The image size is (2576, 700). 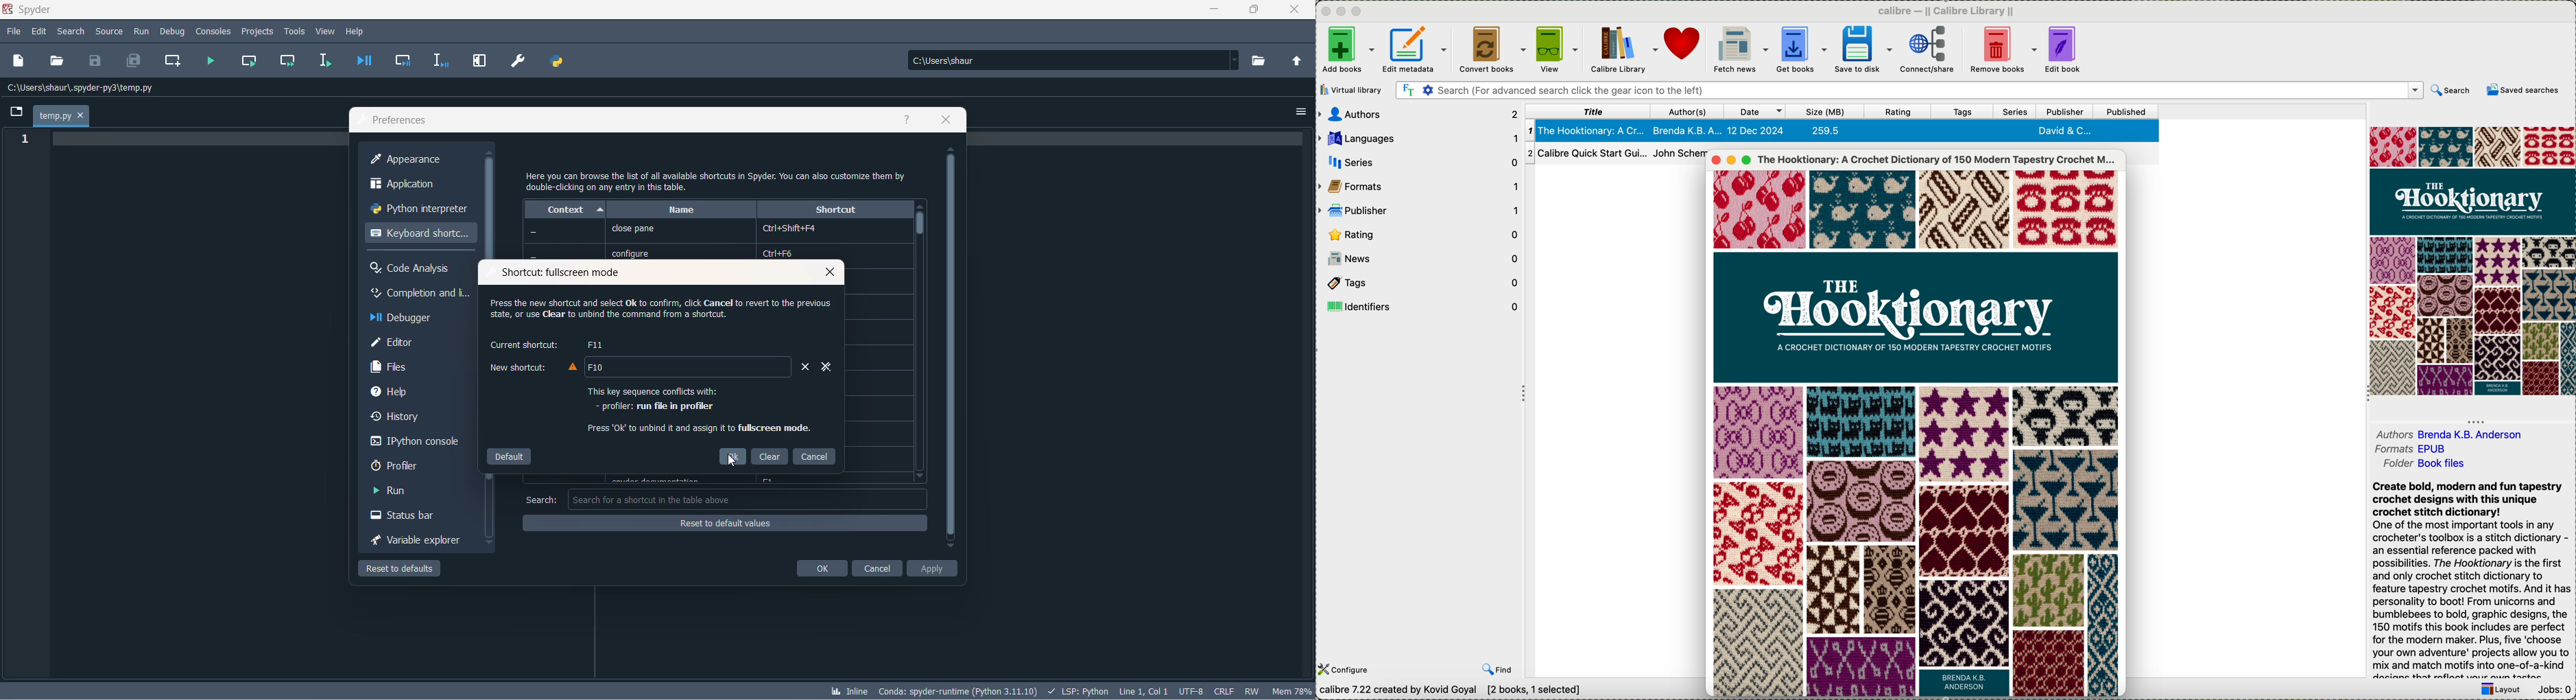 What do you see at coordinates (1300, 62) in the screenshot?
I see `parent directory` at bounding box center [1300, 62].